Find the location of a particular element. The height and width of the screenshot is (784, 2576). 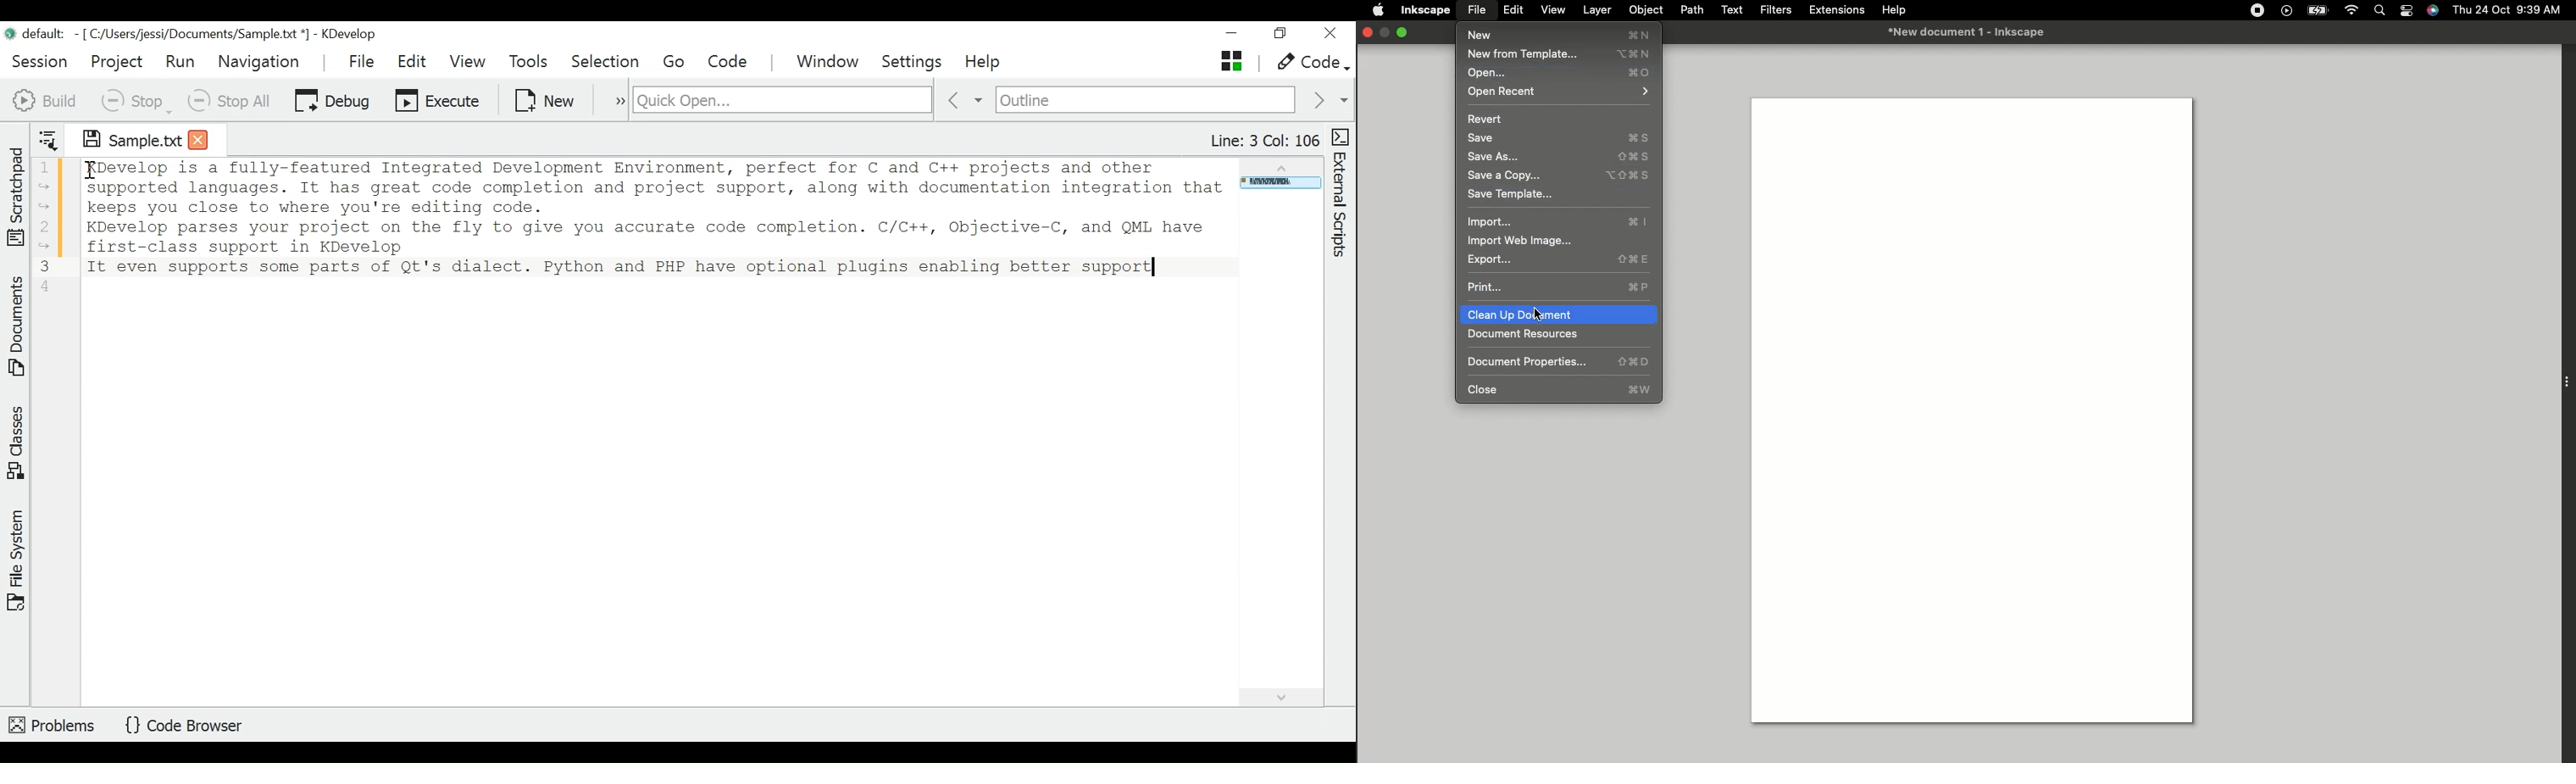

File is located at coordinates (1479, 12).